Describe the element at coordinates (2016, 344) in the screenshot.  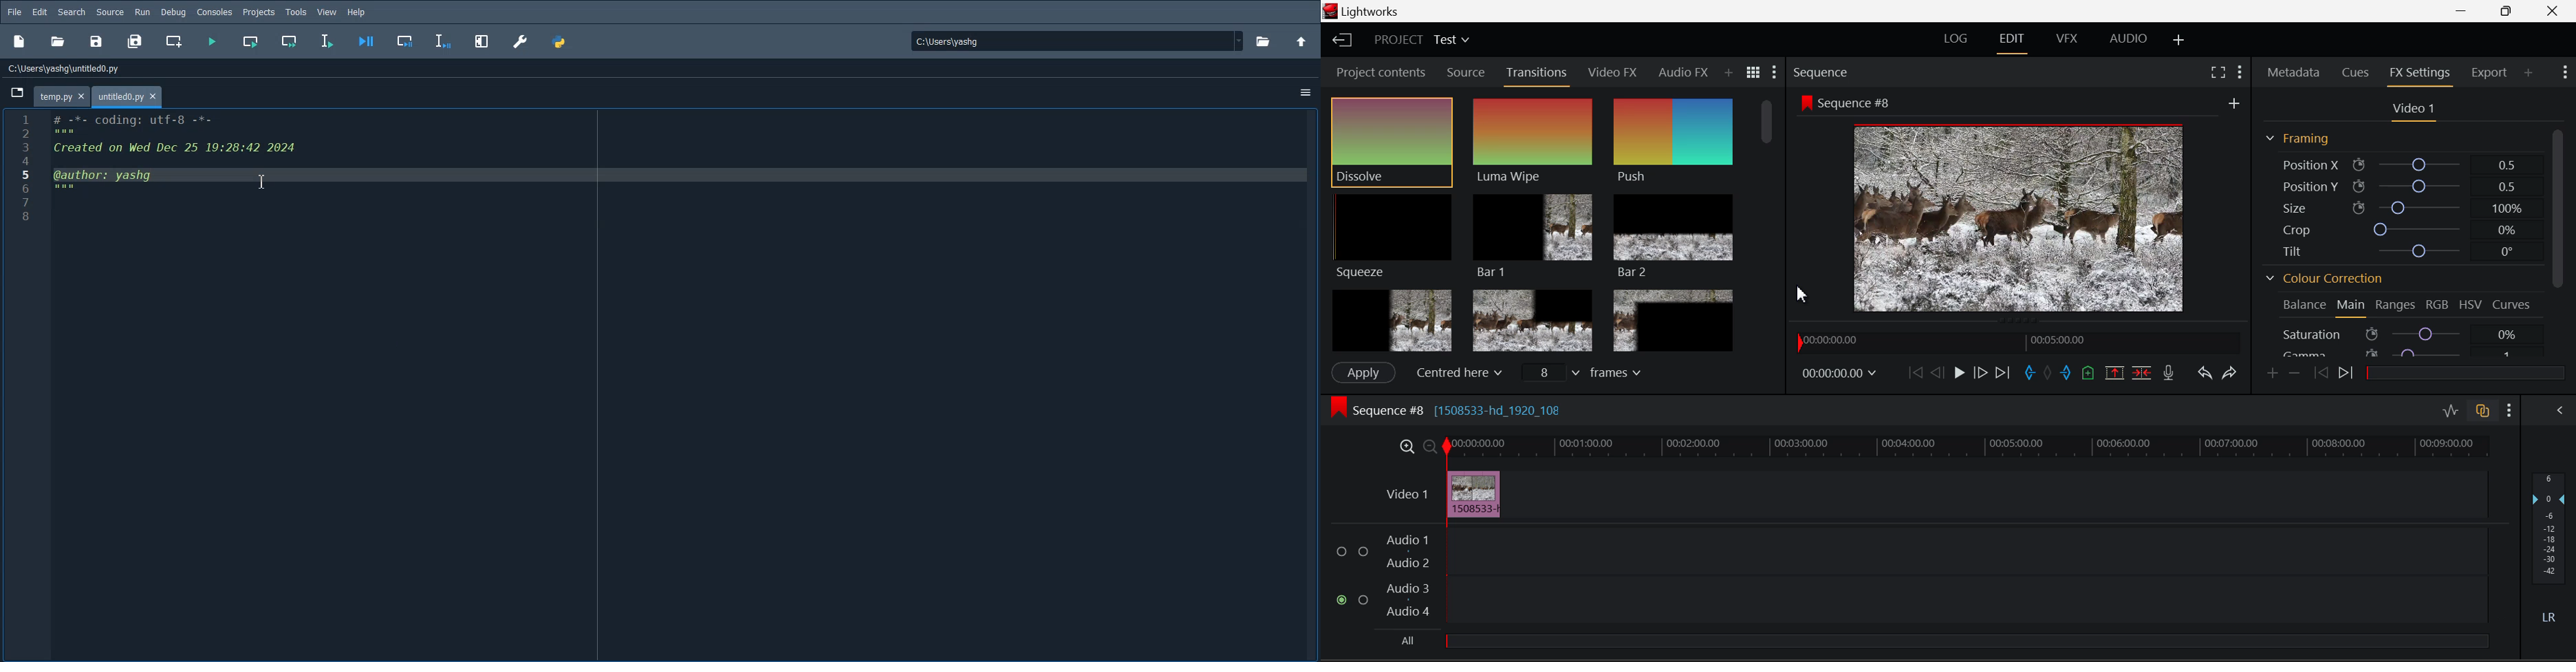
I see `Project Timeline Navigator` at that location.